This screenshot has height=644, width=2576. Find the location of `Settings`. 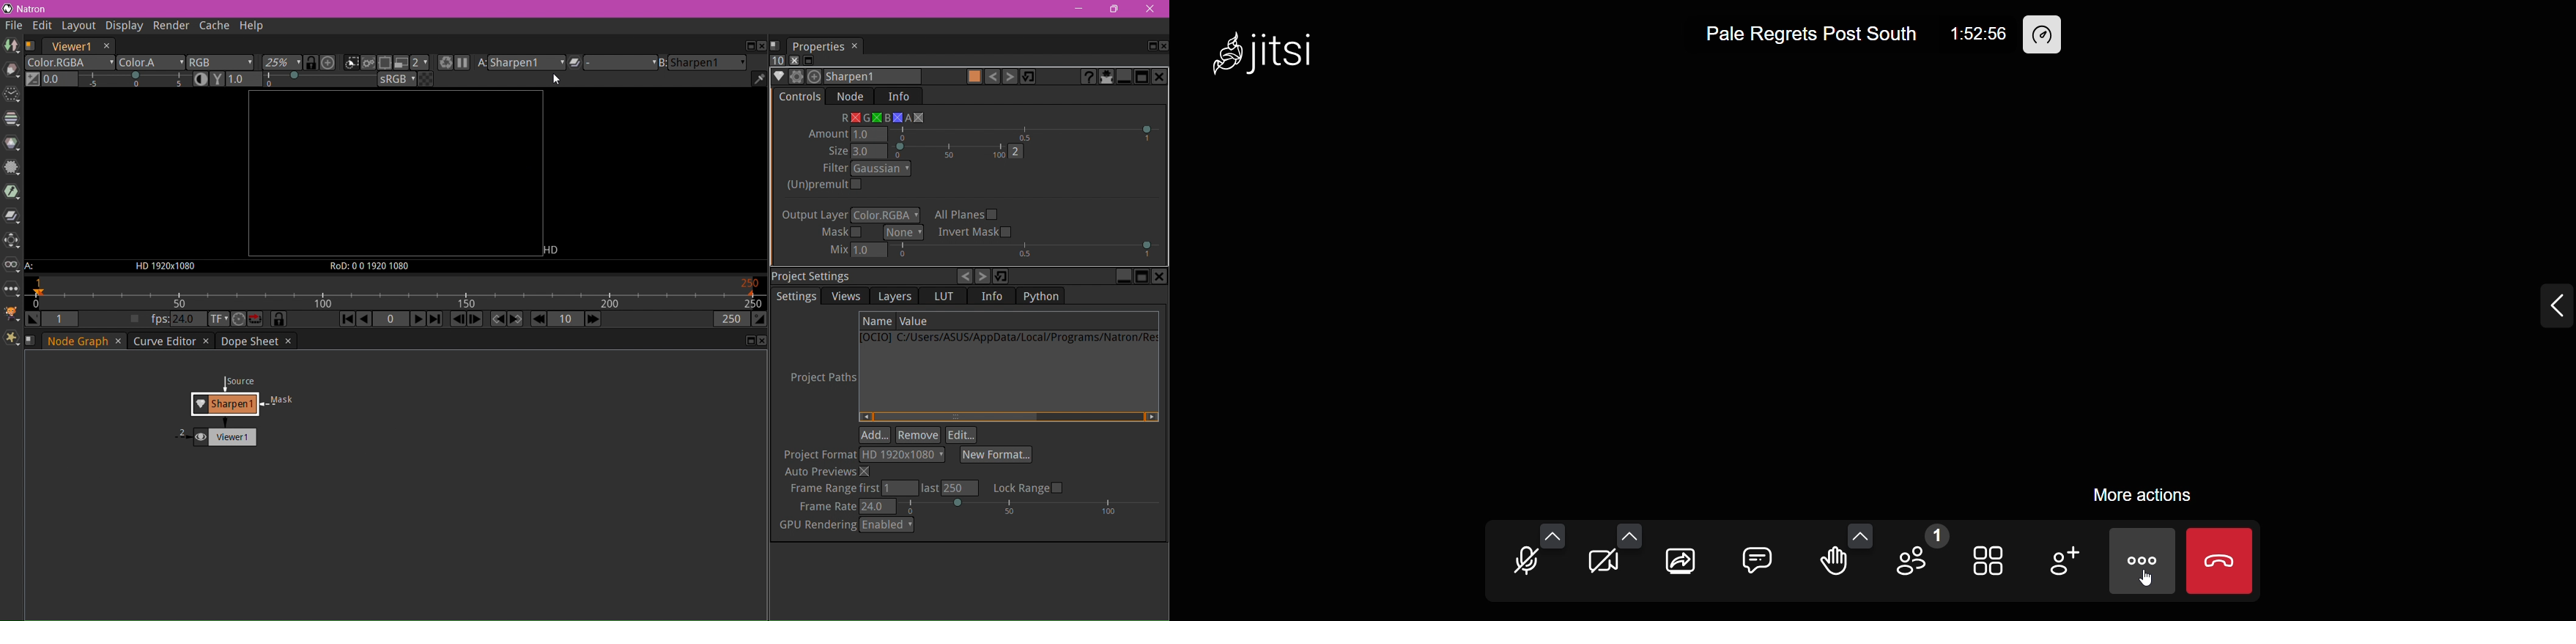

Settings is located at coordinates (798, 296).